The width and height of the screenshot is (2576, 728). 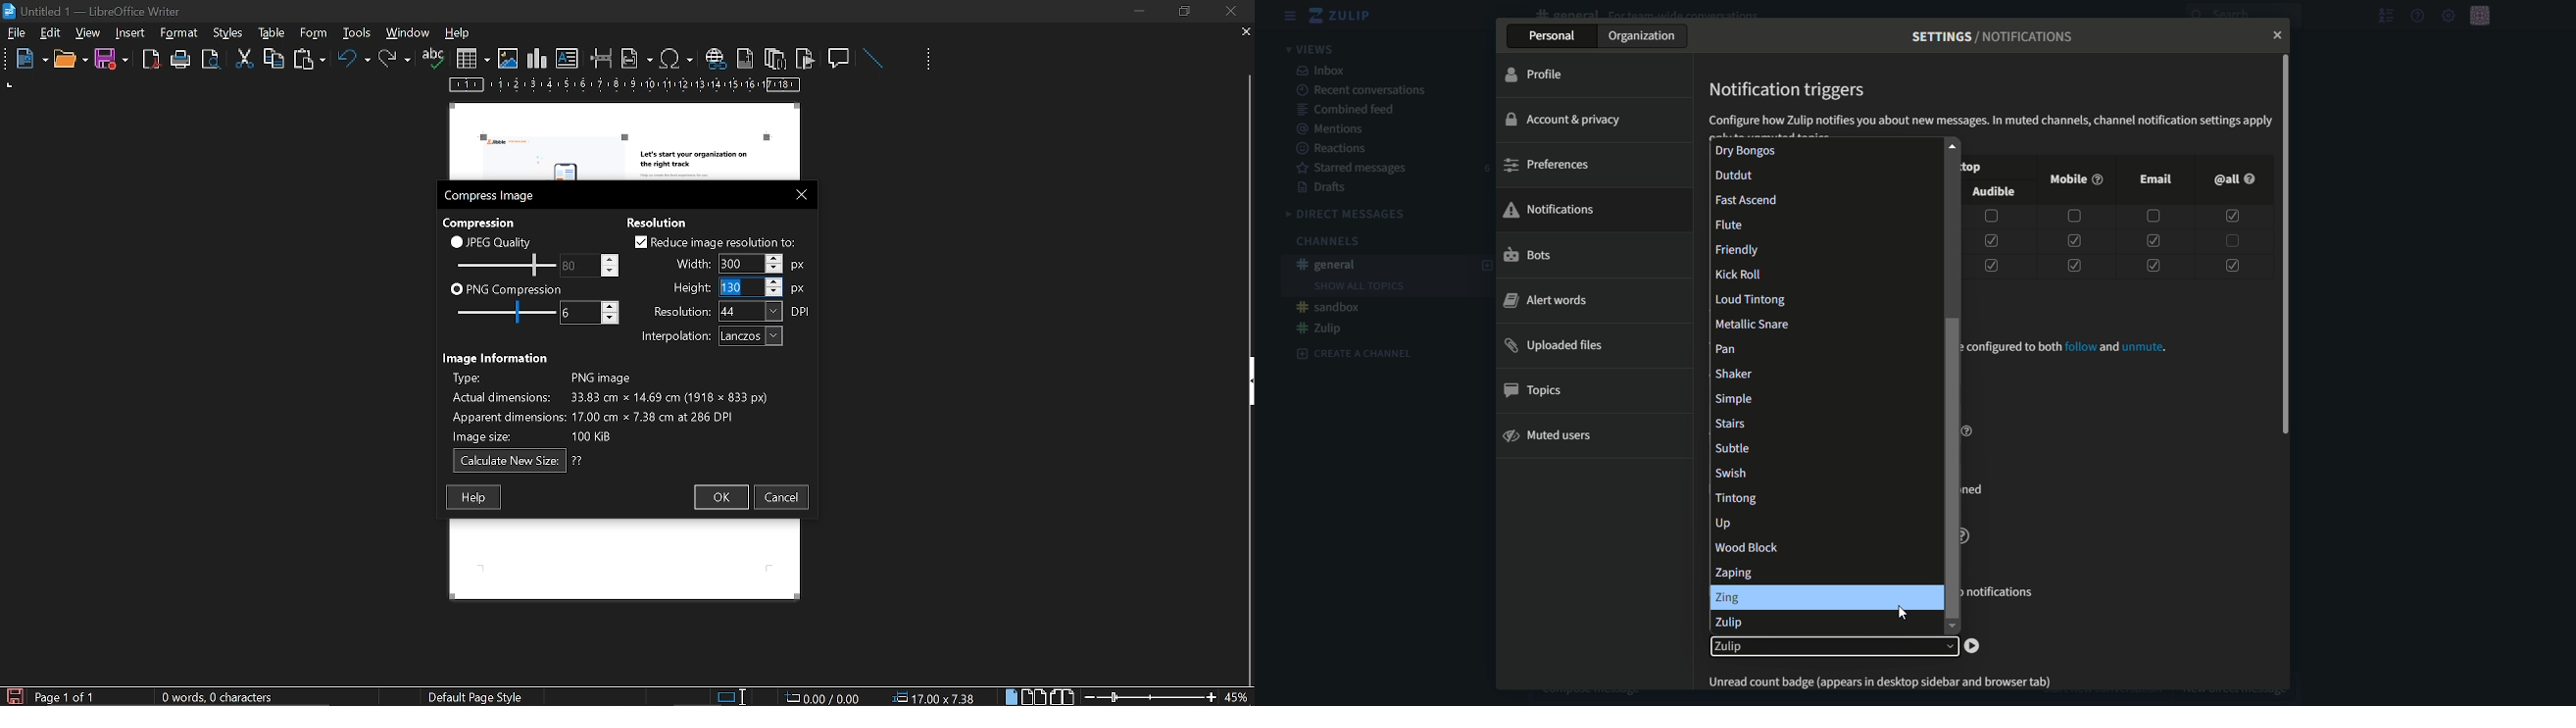 I want to click on ok , so click(x=719, y=498).